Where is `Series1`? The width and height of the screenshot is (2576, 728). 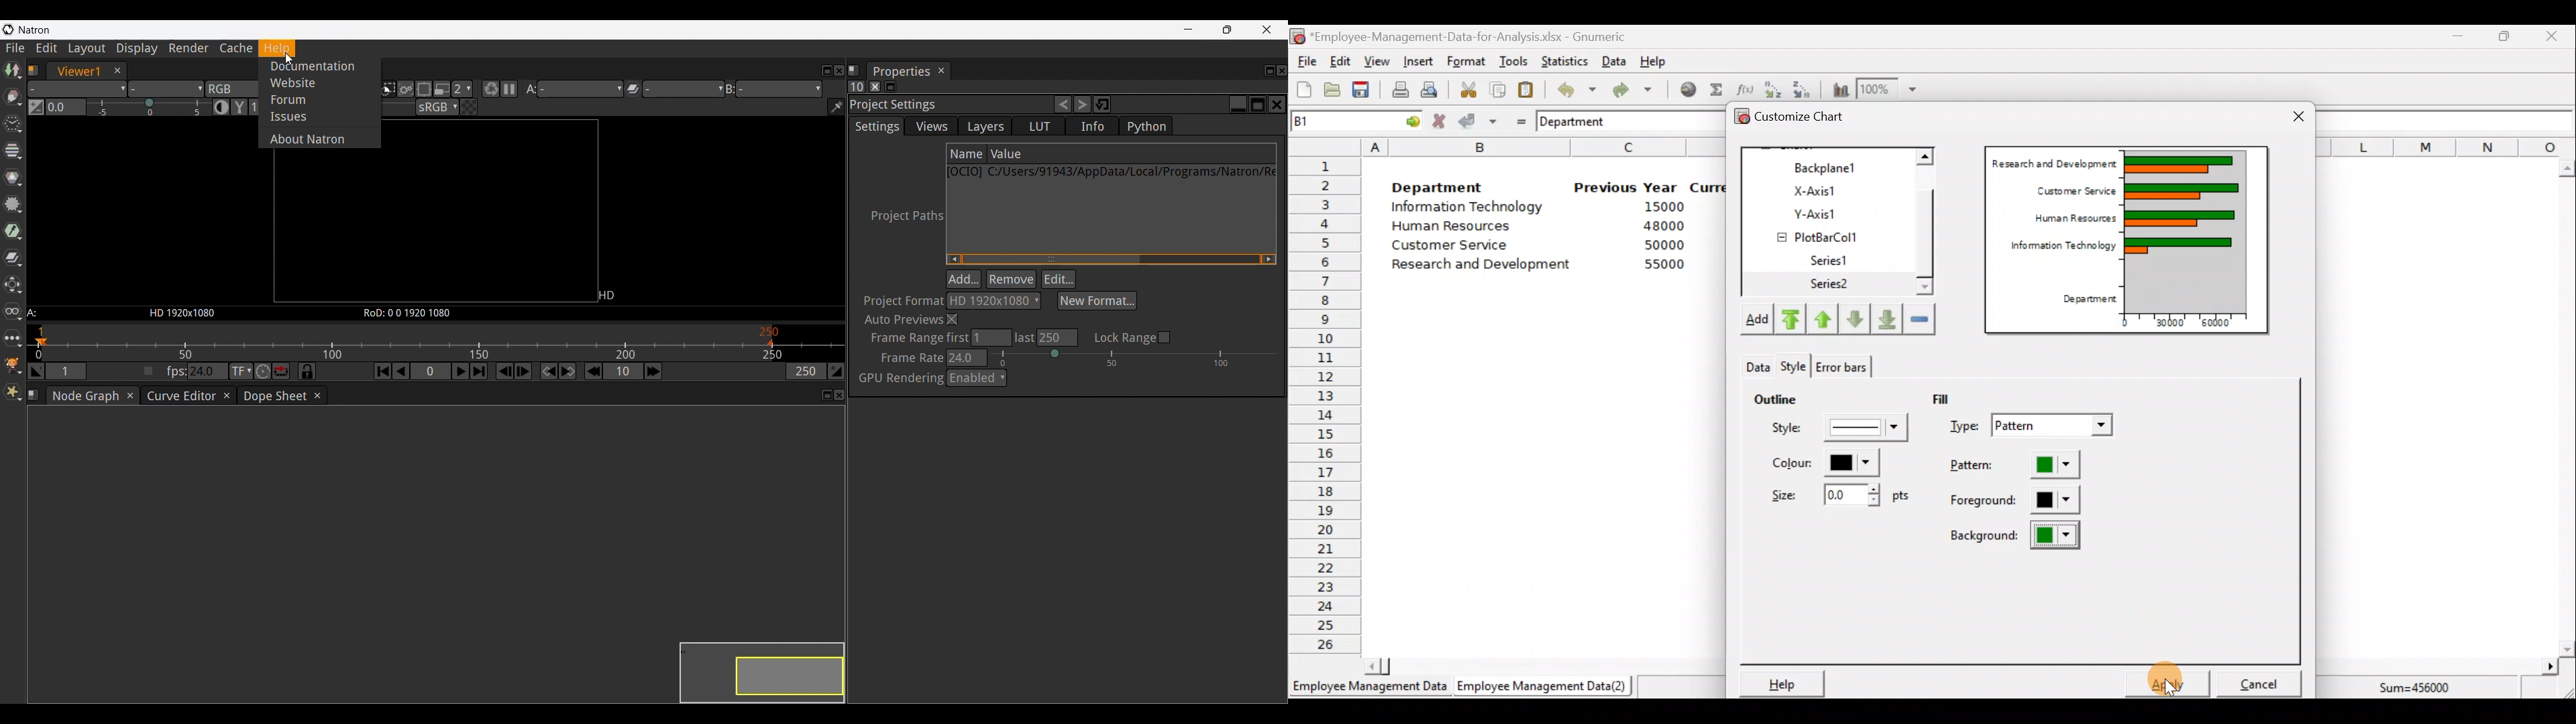 Series1 is located at coordinates (1837, 261).